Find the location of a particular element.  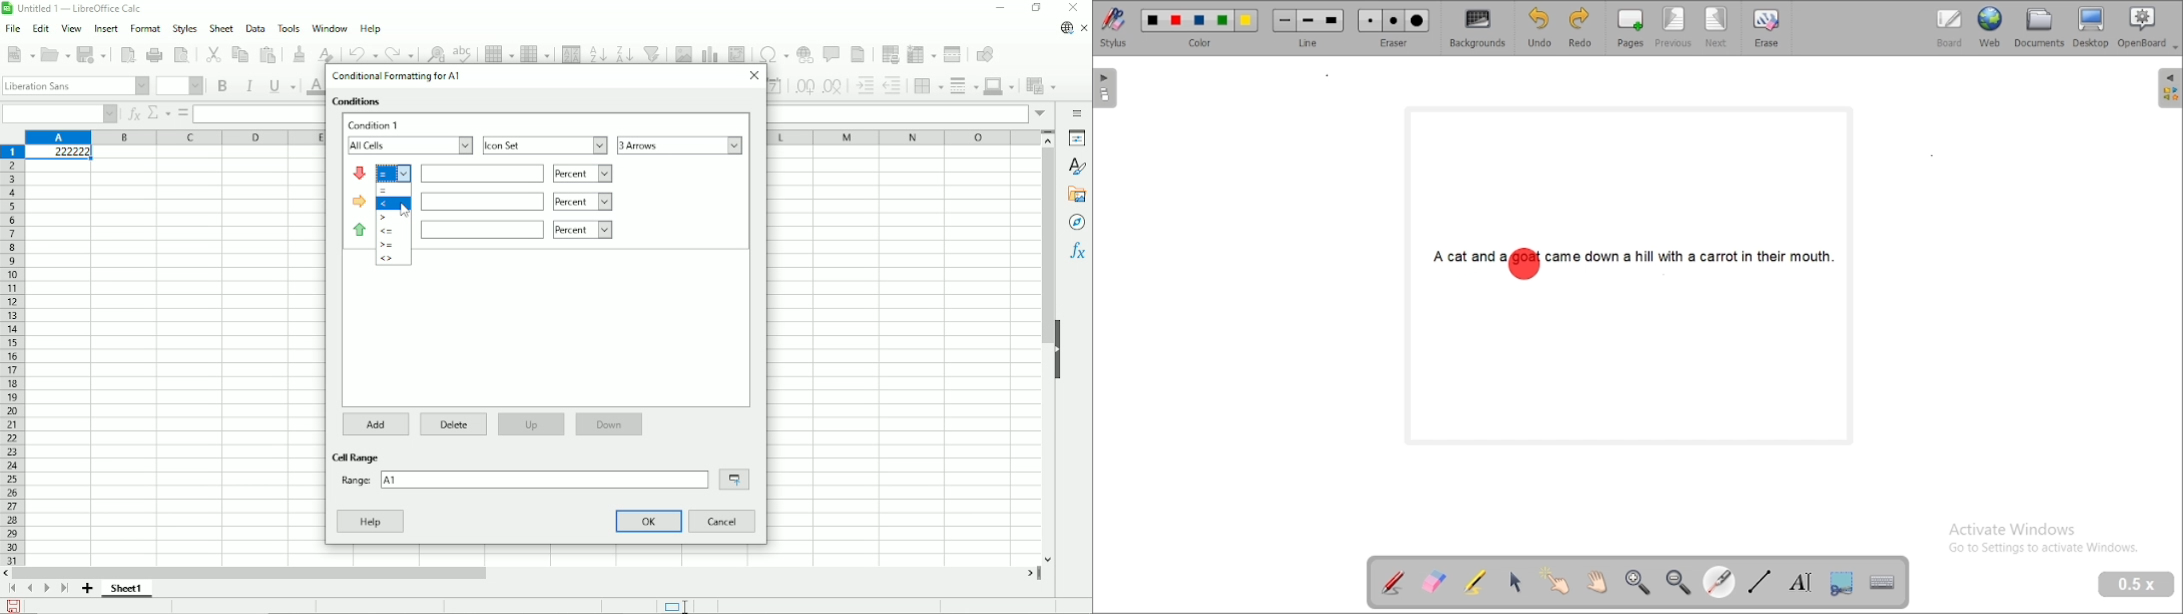

Vertical scrollbar is located at coordinates (1044, 246).